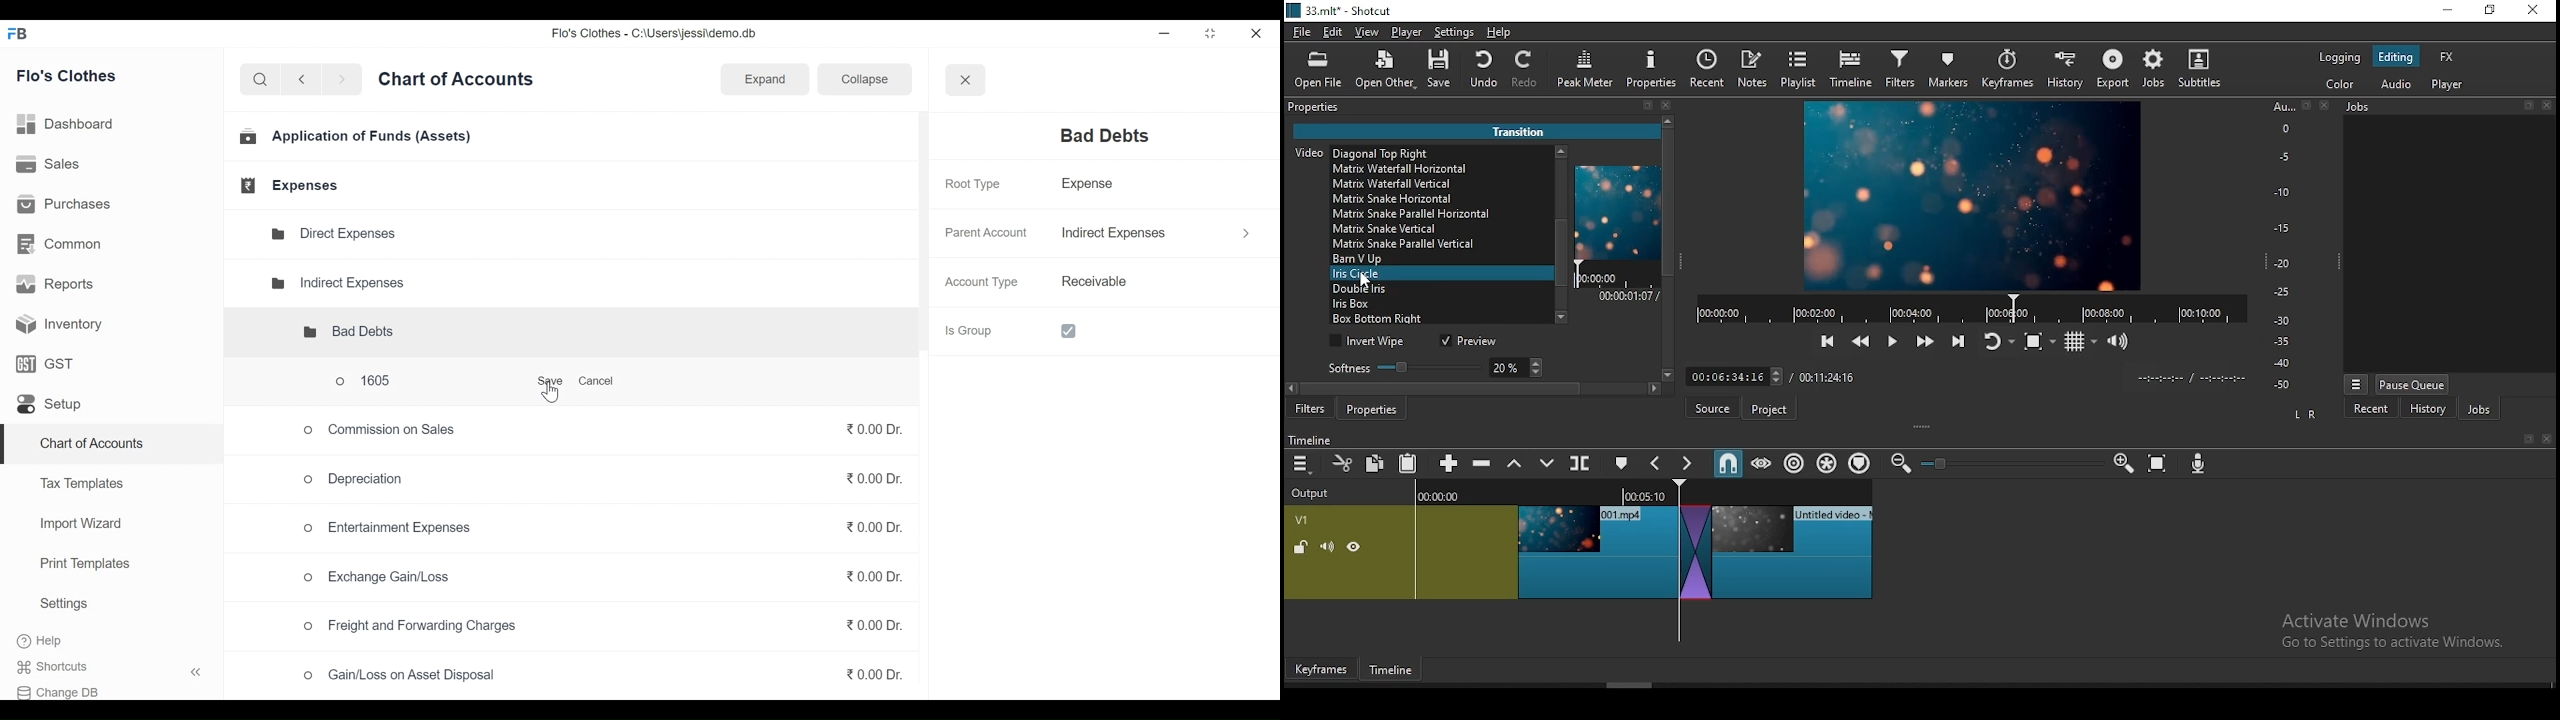  What do you see at coordinates (984, 233) in the screenshot?
I see `Parent Account` at bounding box center [984, 233].